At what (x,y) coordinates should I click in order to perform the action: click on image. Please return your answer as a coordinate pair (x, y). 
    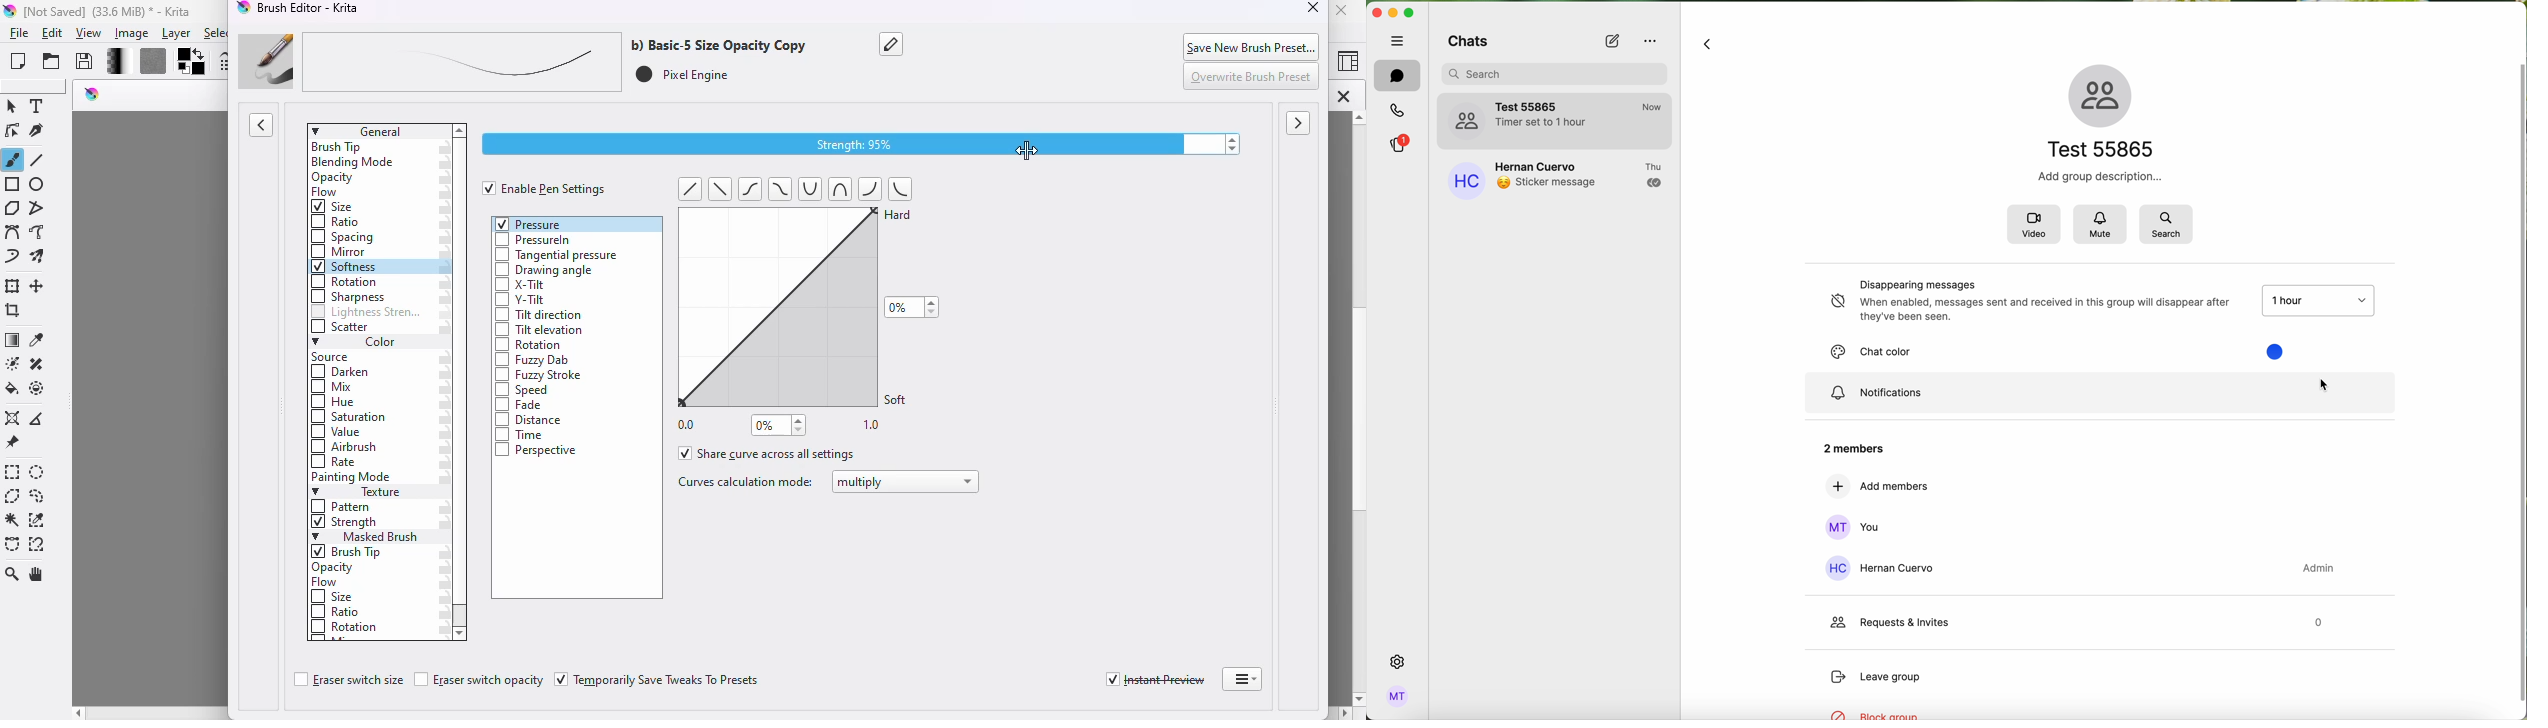
    Looking at the image, I should click on (132, 33).